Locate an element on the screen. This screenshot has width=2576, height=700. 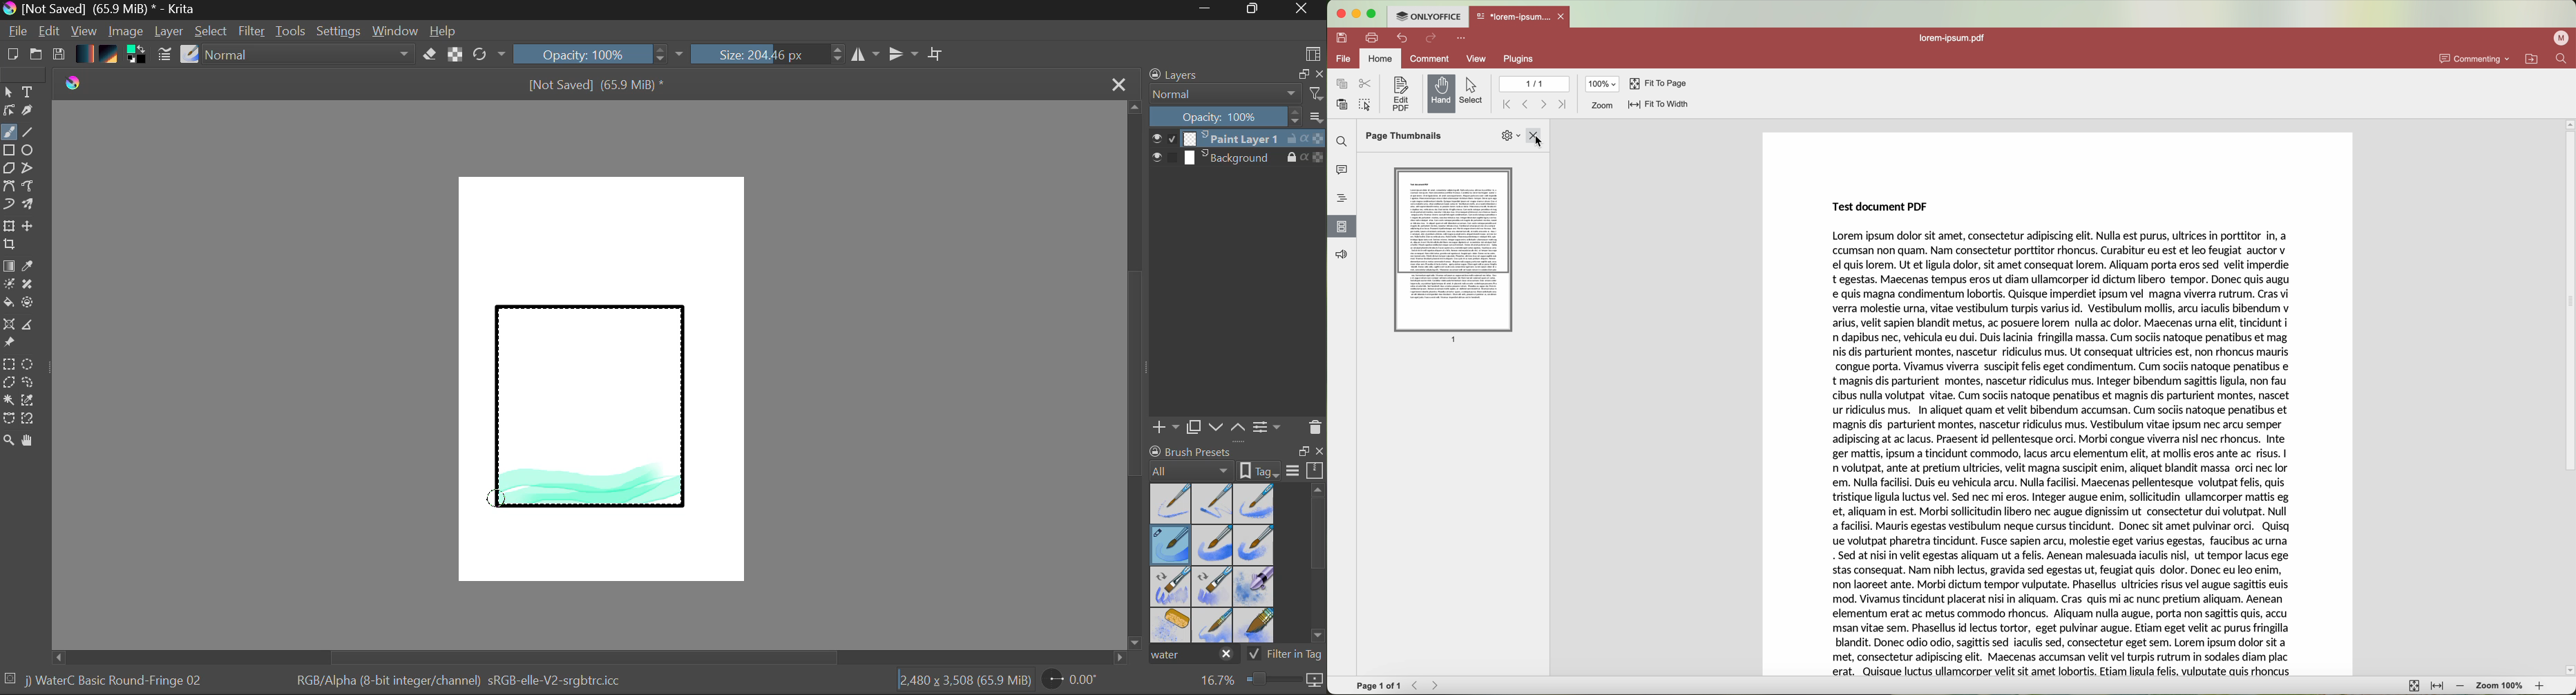
Colors in use is located at coordinates (137, 55).